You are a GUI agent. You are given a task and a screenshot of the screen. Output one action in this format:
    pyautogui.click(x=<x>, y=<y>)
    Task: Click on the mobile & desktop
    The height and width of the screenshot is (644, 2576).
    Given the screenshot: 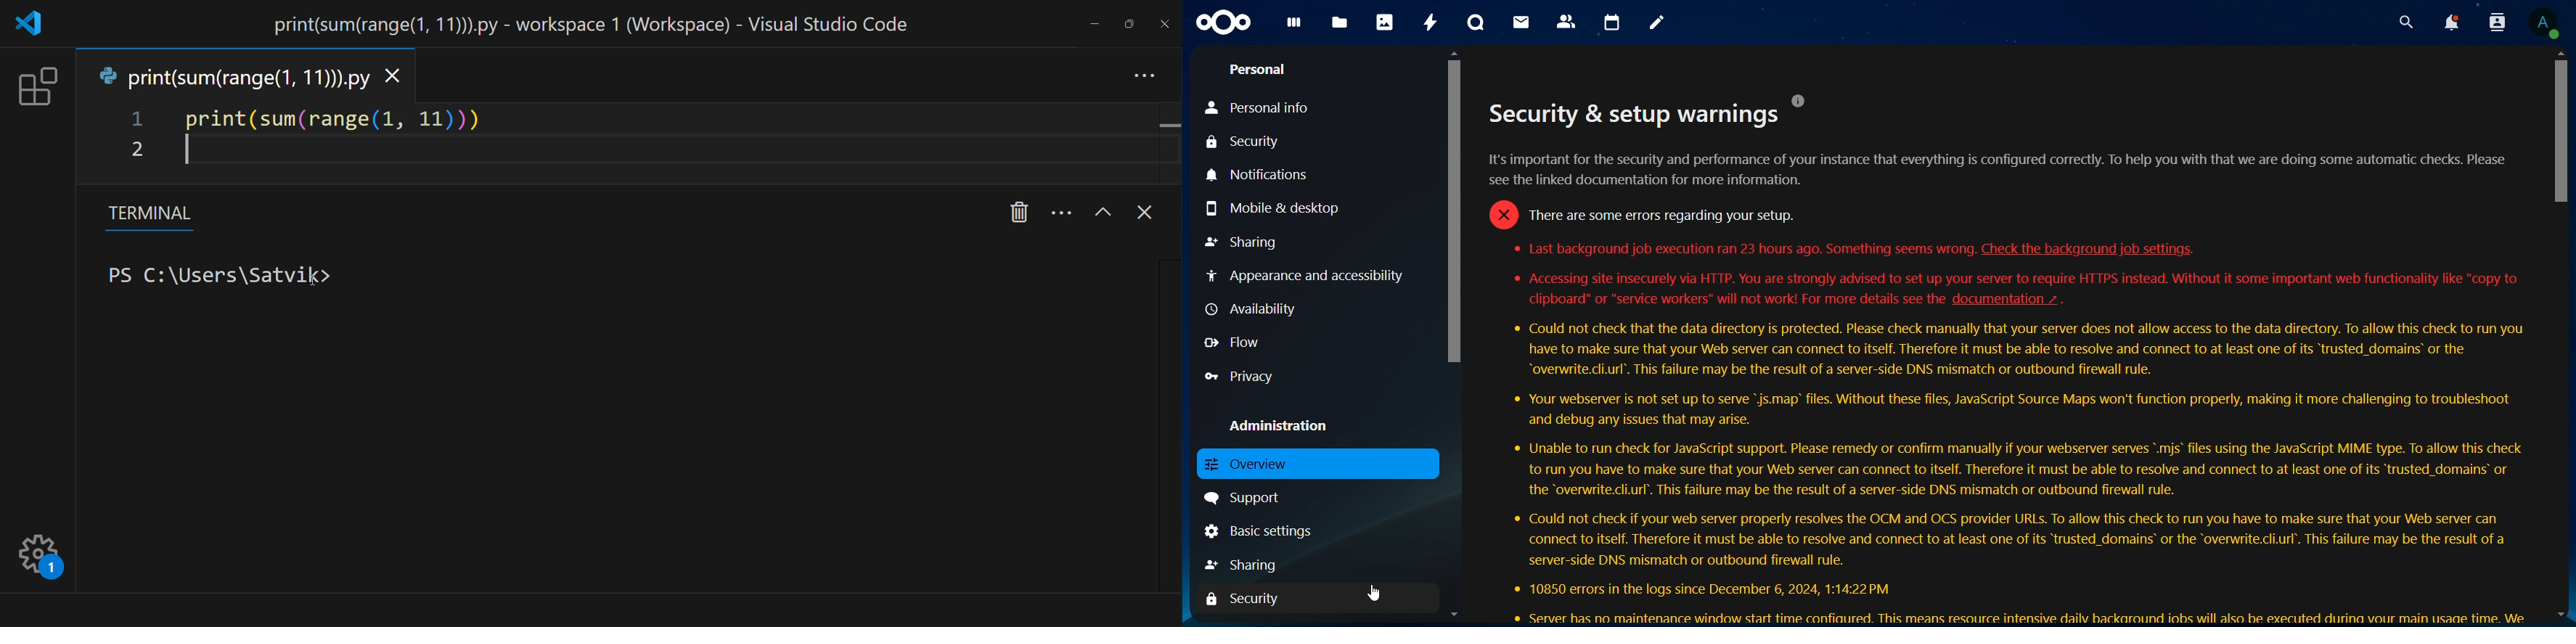 What is the action you would take?
    pyautogui.click(x=1275, y=210)
    